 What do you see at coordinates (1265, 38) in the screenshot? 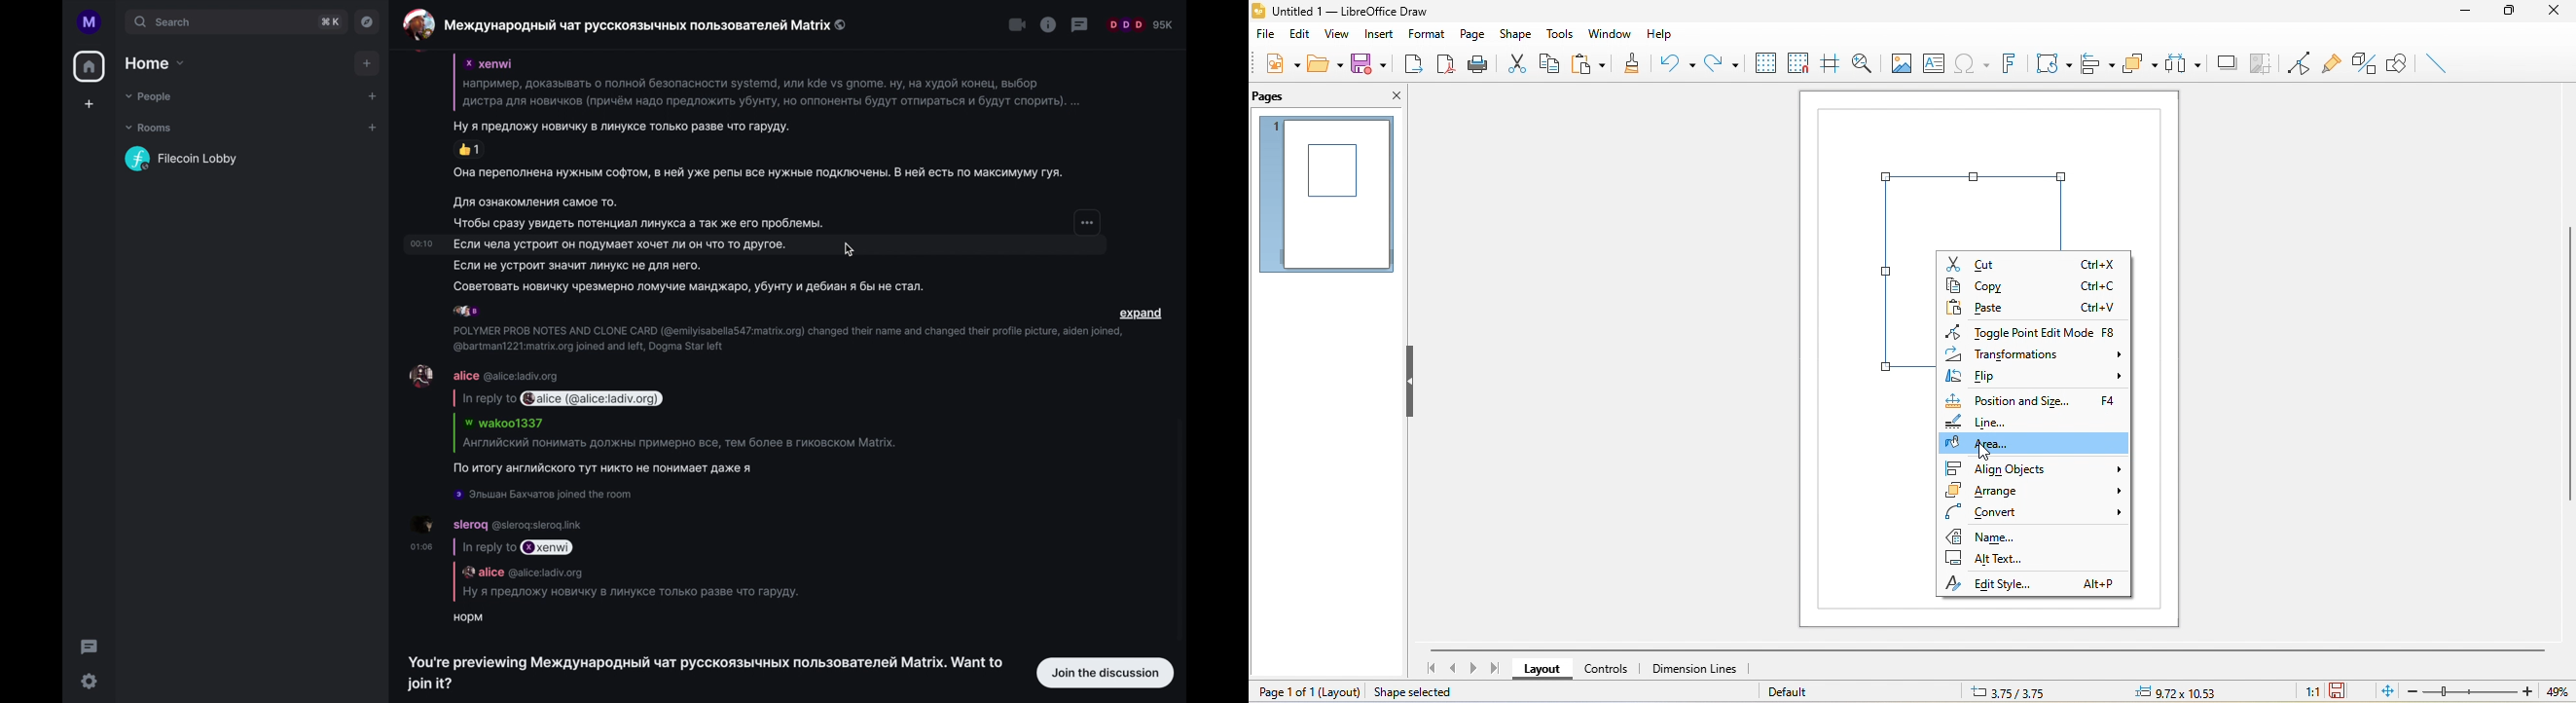
I see `file` at bounding box center [1265, 38].